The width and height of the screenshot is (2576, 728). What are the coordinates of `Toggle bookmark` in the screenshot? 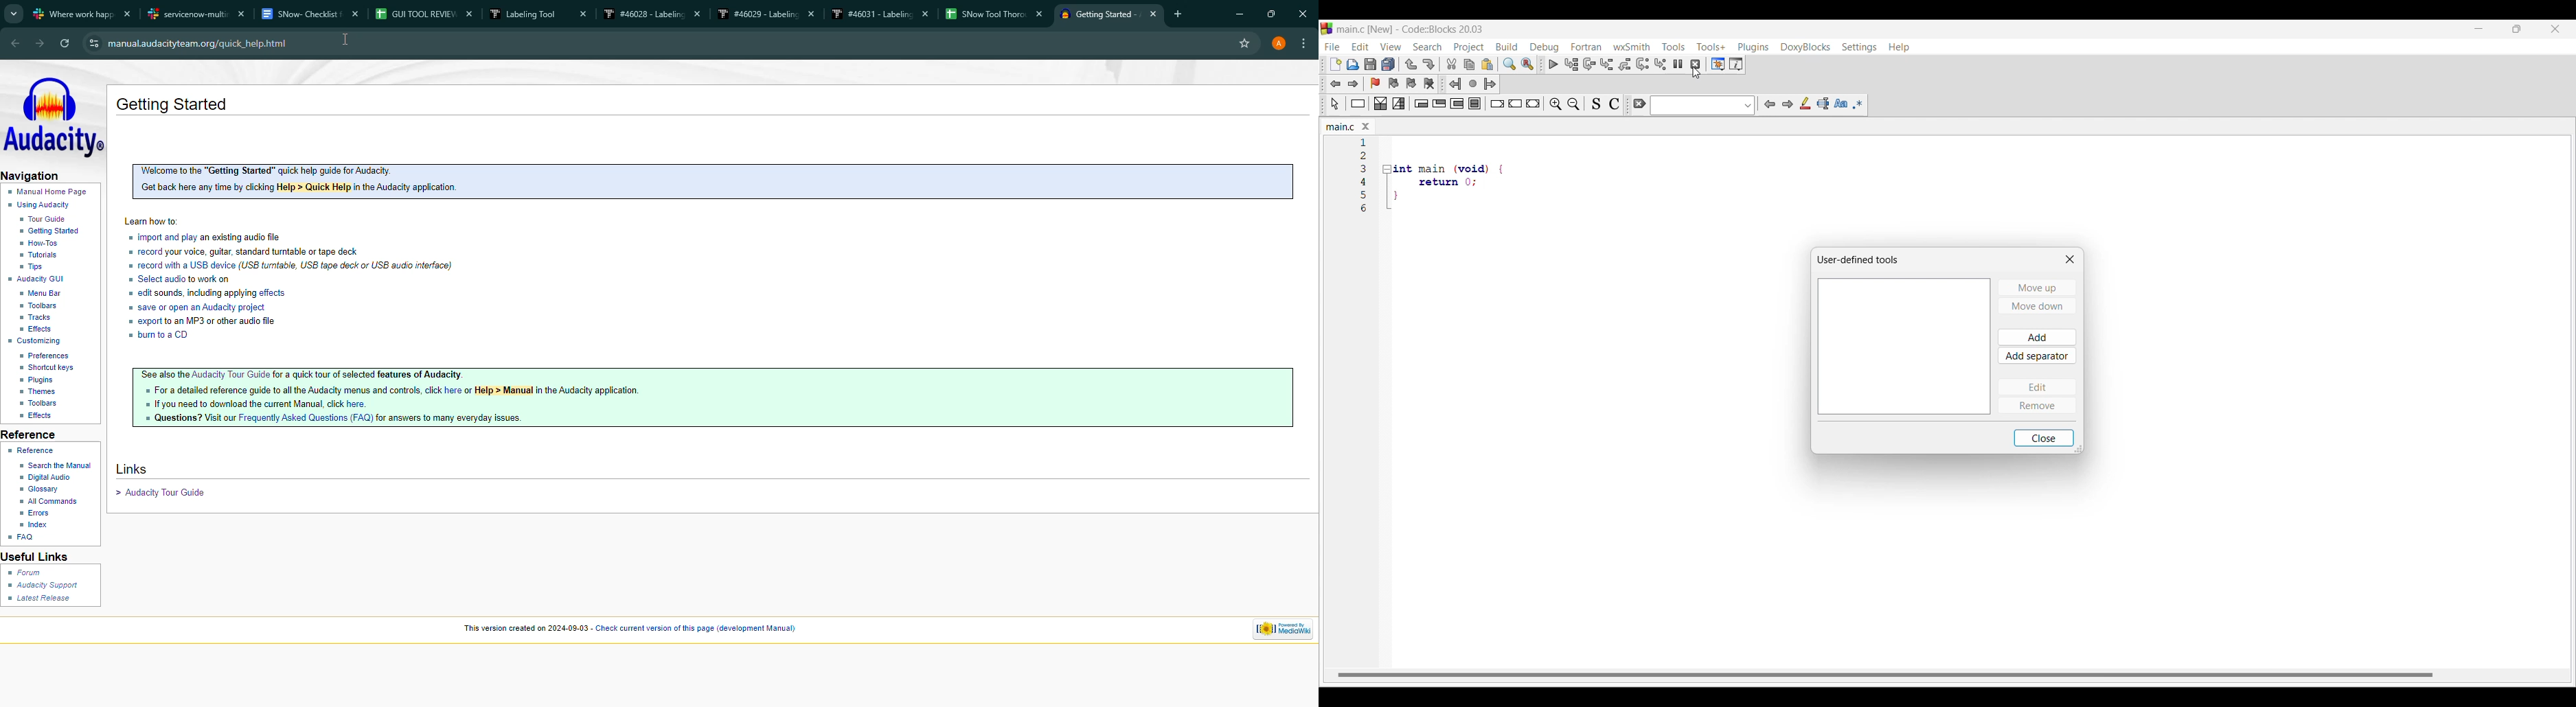 It's located at (1375, 84).